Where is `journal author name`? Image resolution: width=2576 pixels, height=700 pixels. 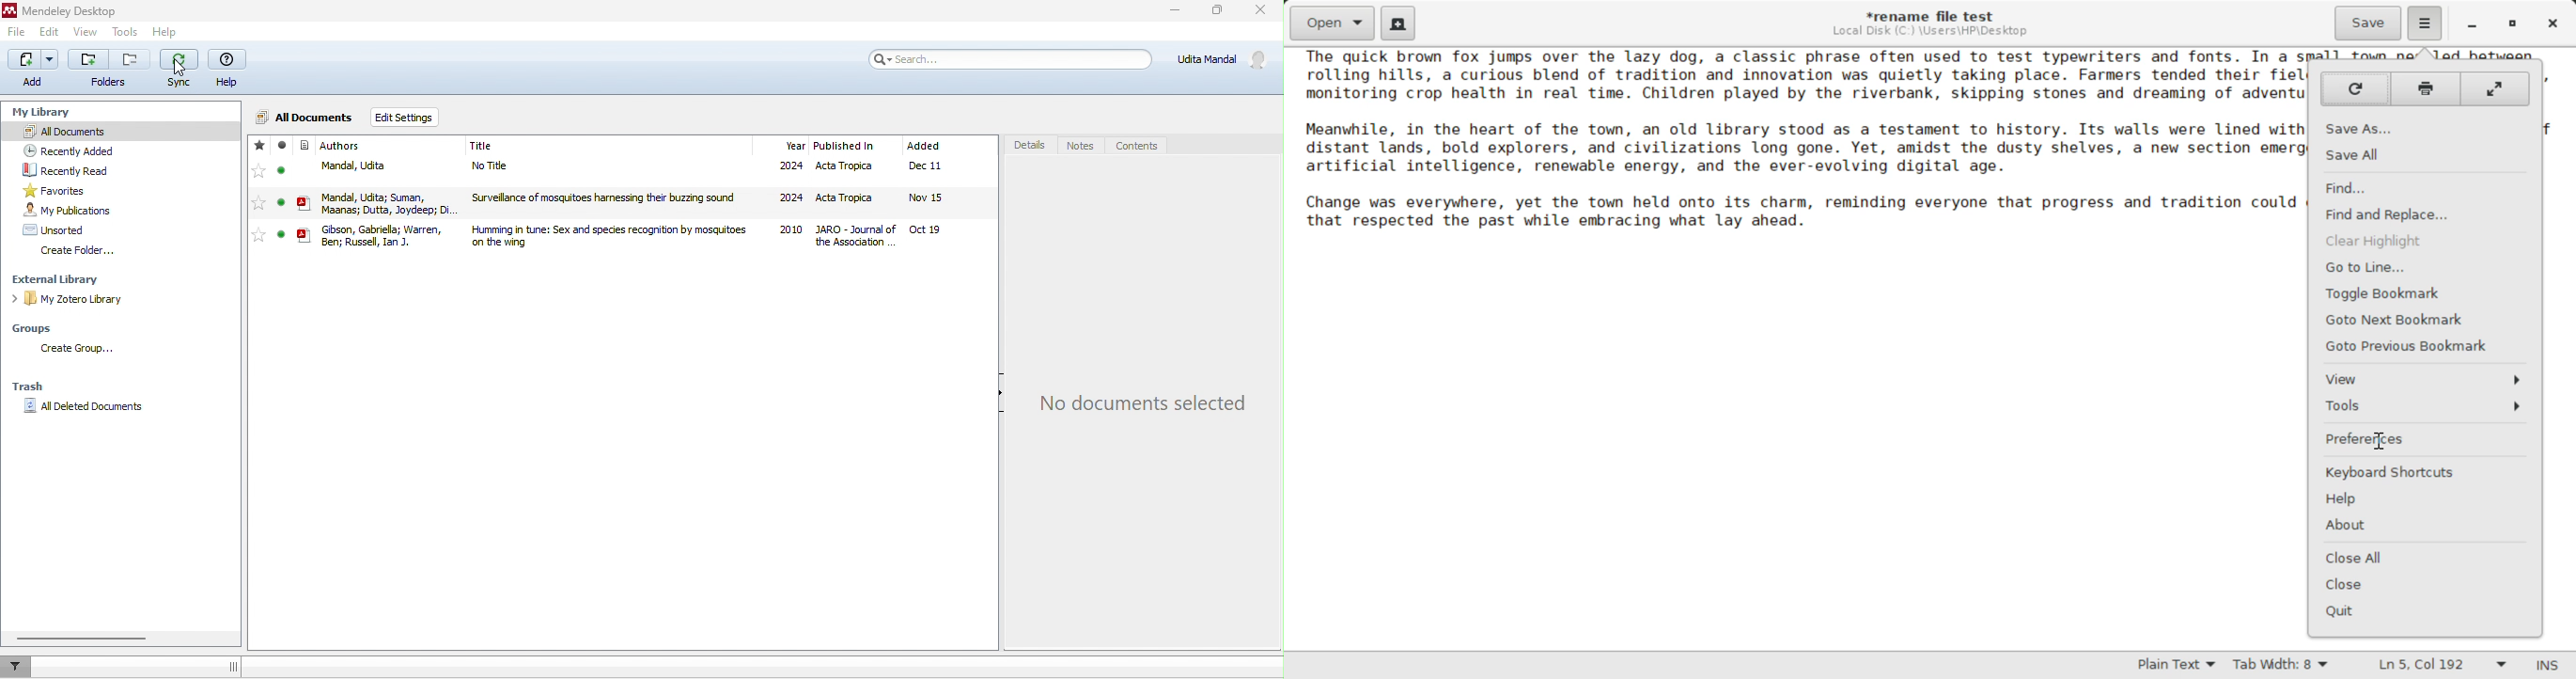 journal author name is located at coordinates (347, 145).